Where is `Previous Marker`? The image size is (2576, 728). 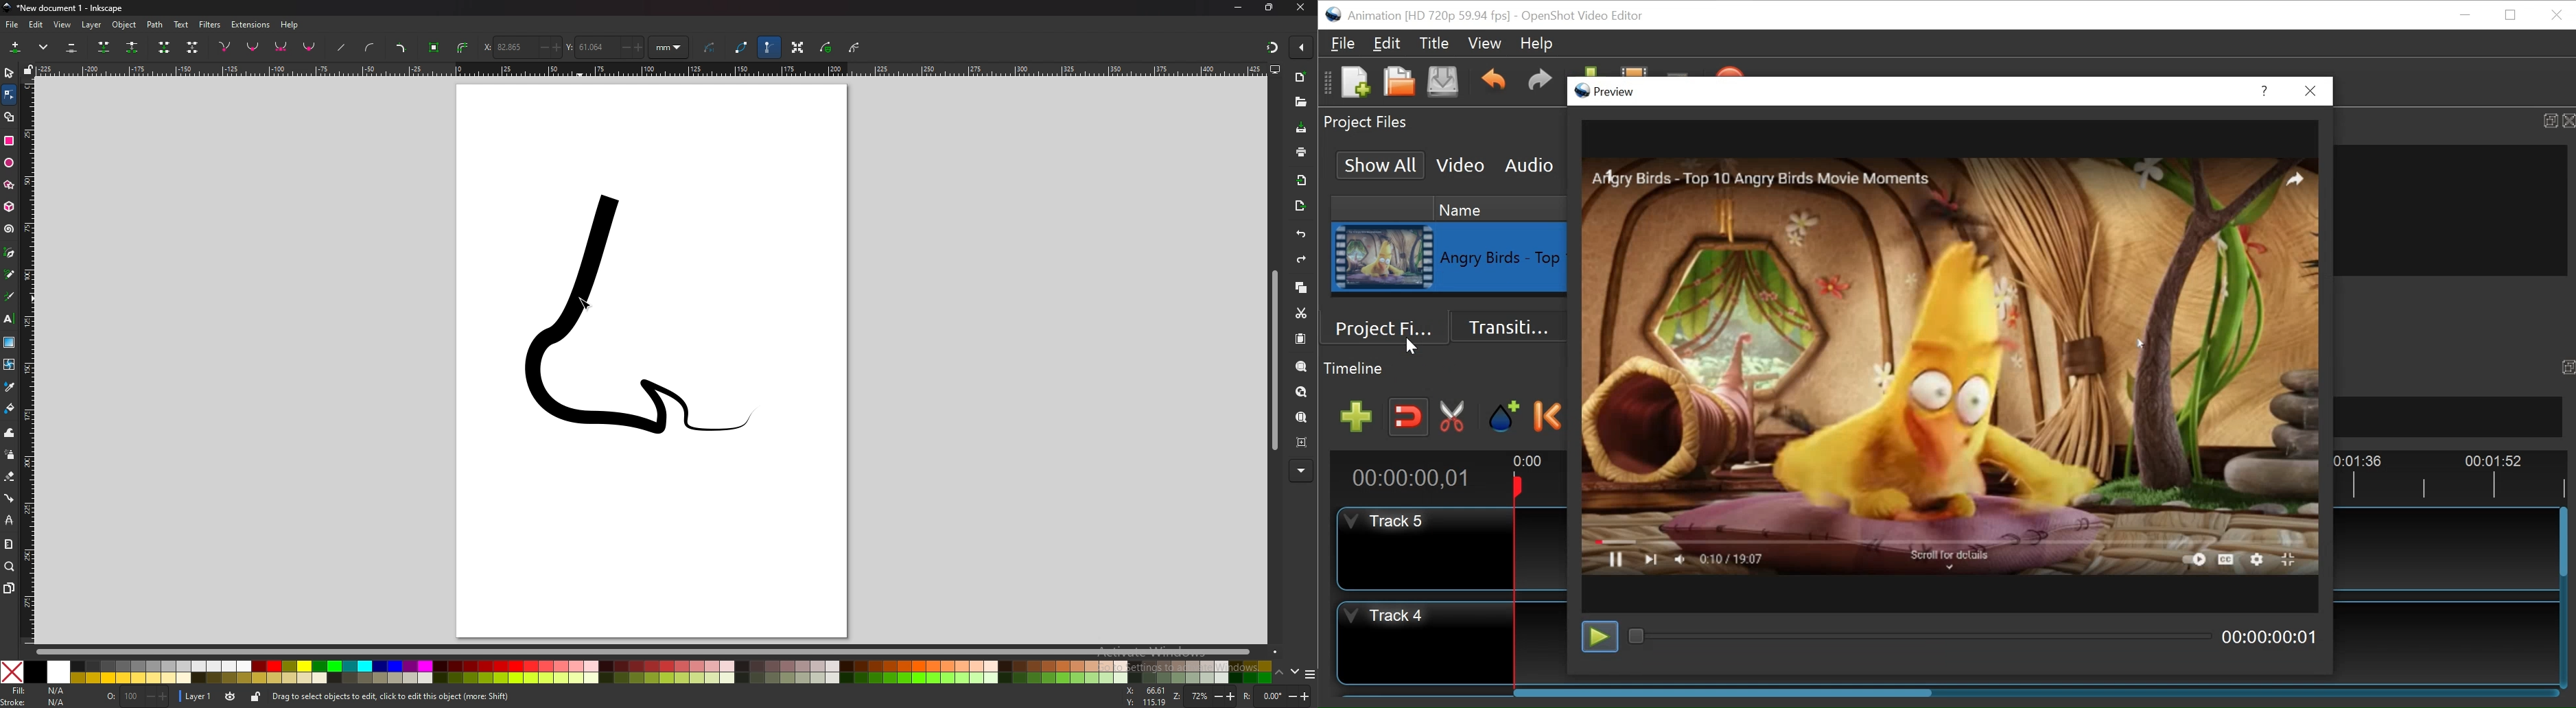
Previous Marker is located at coordinates (1549, 416).